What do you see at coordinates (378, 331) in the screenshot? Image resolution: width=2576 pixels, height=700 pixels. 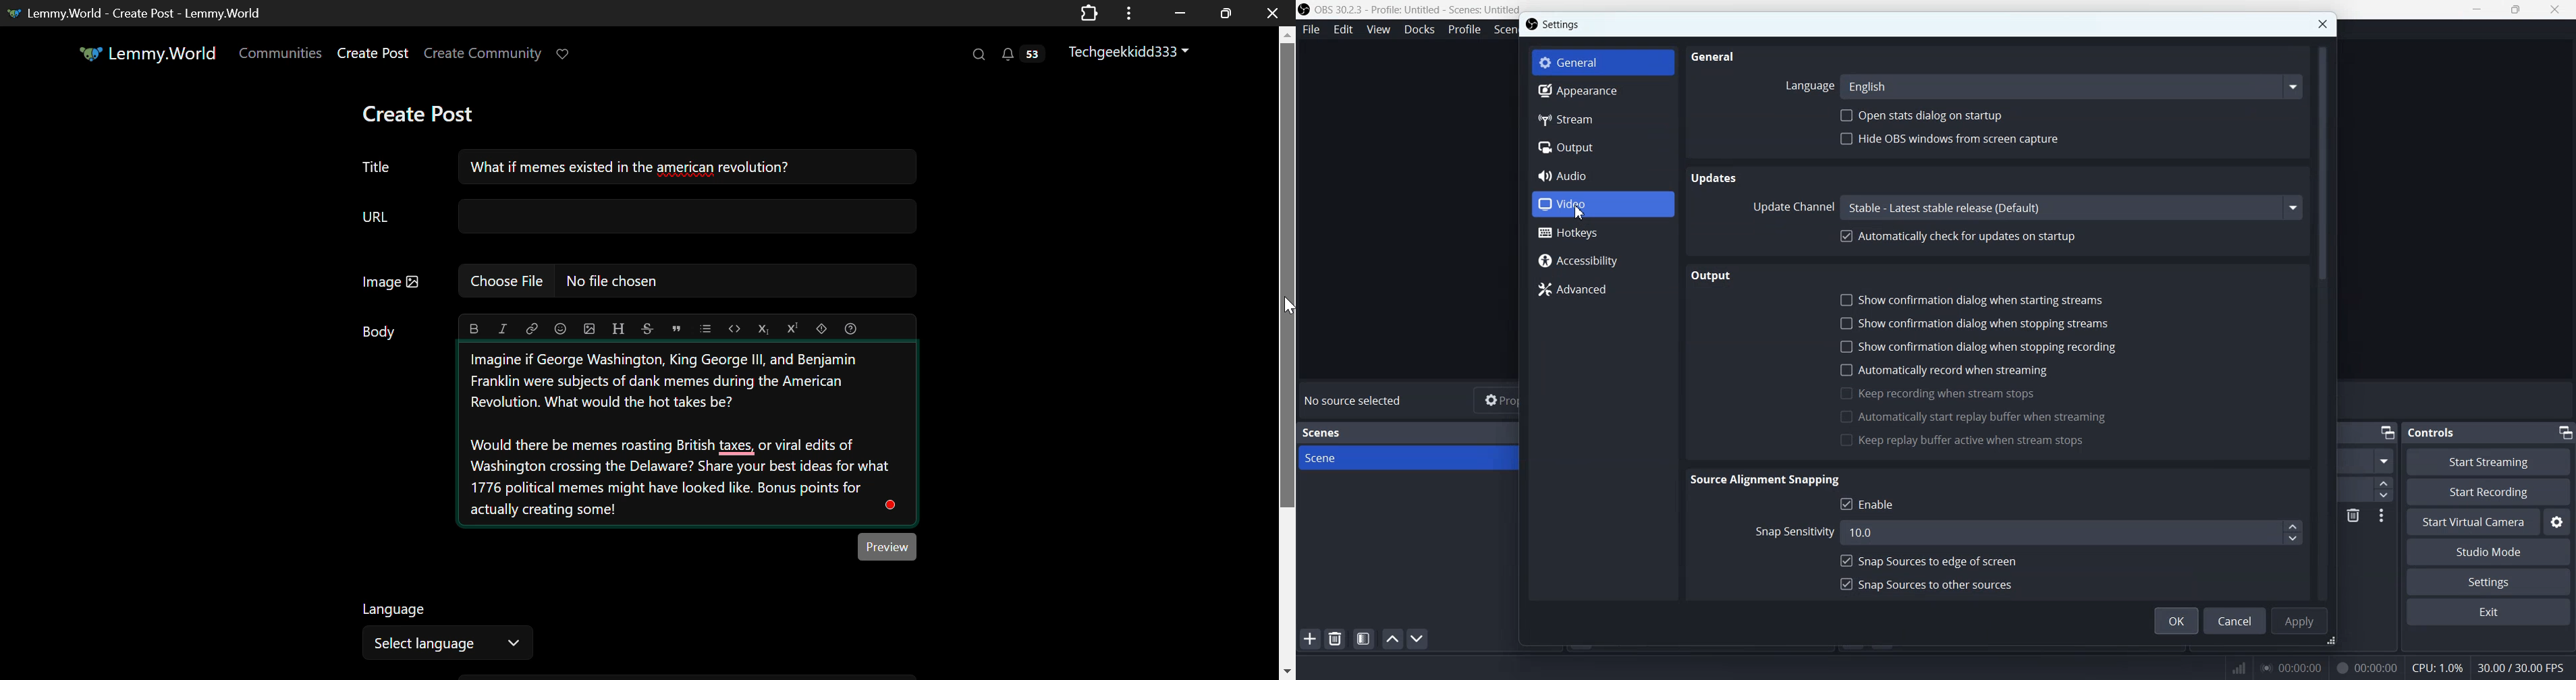 I see `Body` at bounding box center [378, 331].